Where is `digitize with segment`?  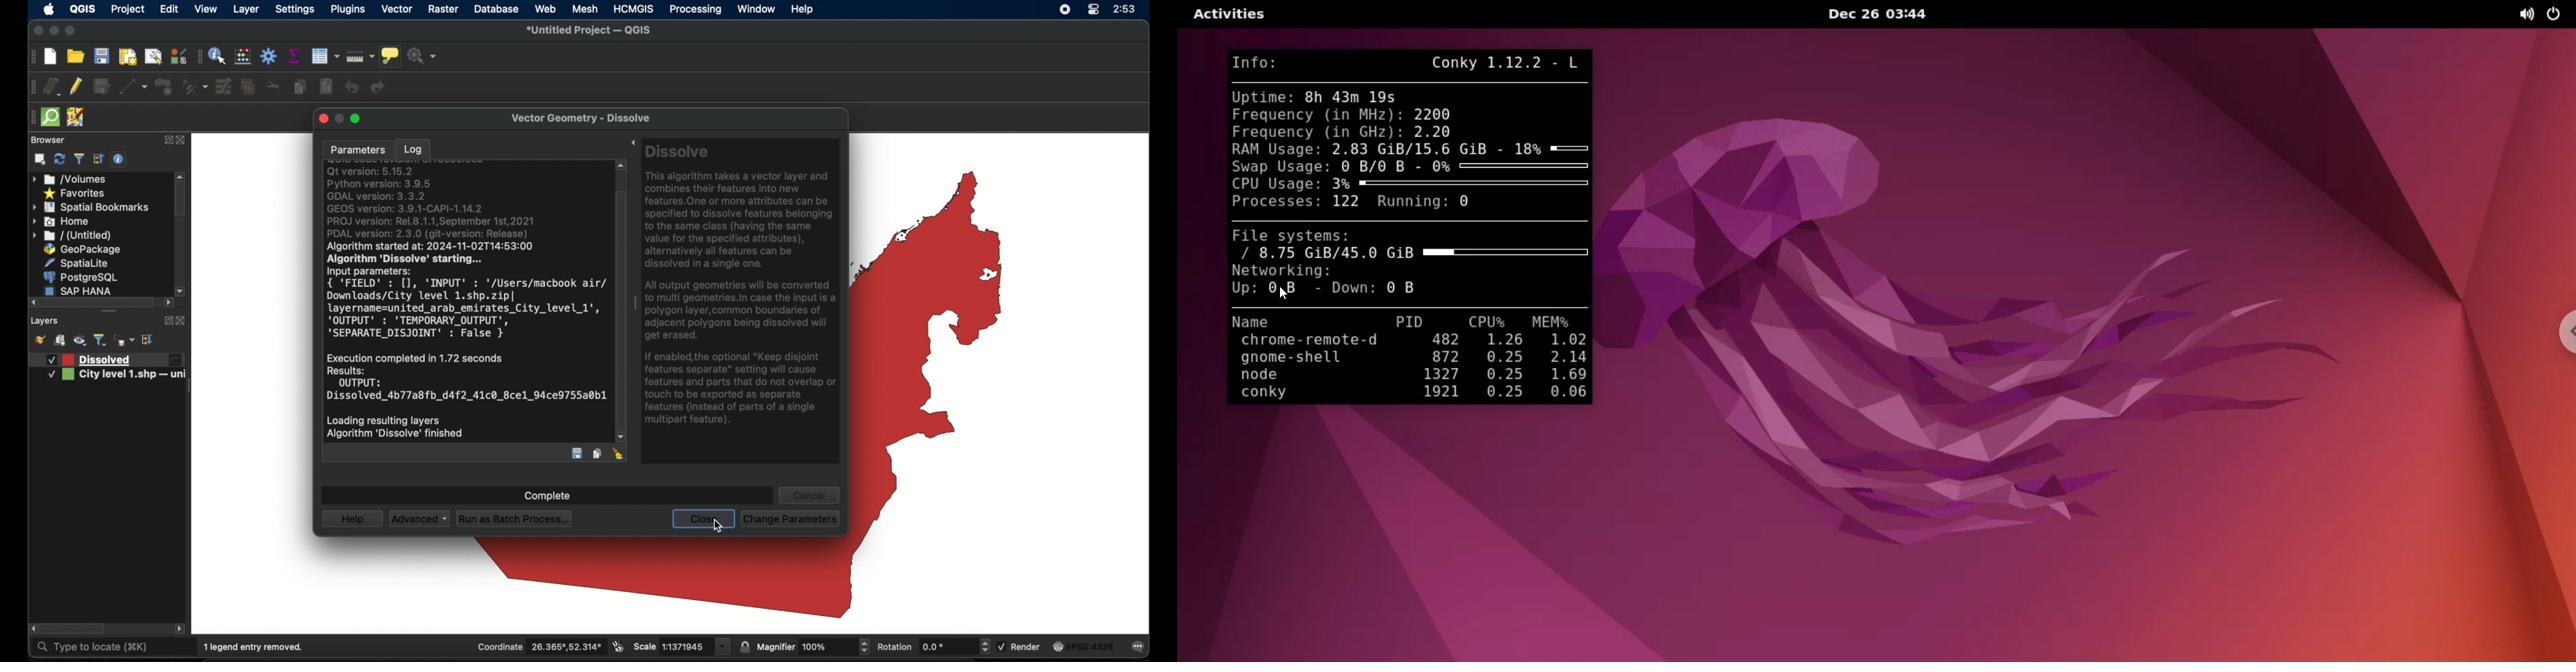
digitize with segment is located at coordinates (133, 87).